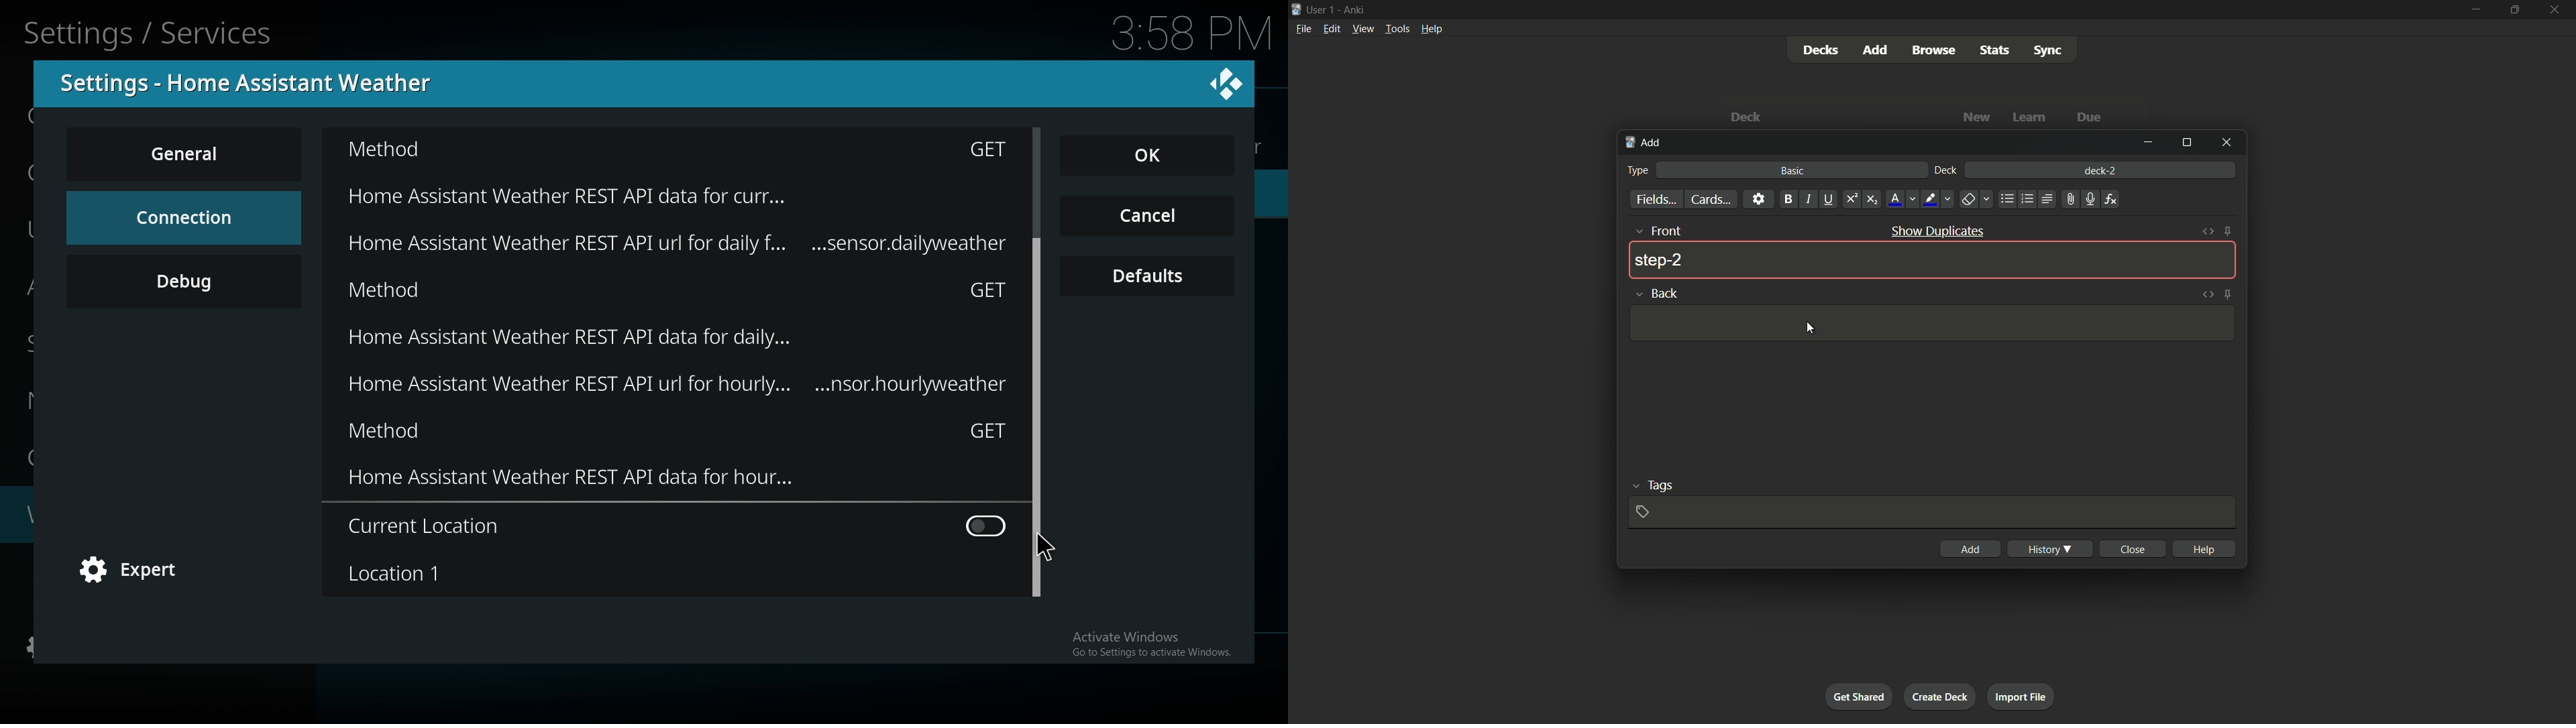  I want to click on cancel, so click(1147, 217).